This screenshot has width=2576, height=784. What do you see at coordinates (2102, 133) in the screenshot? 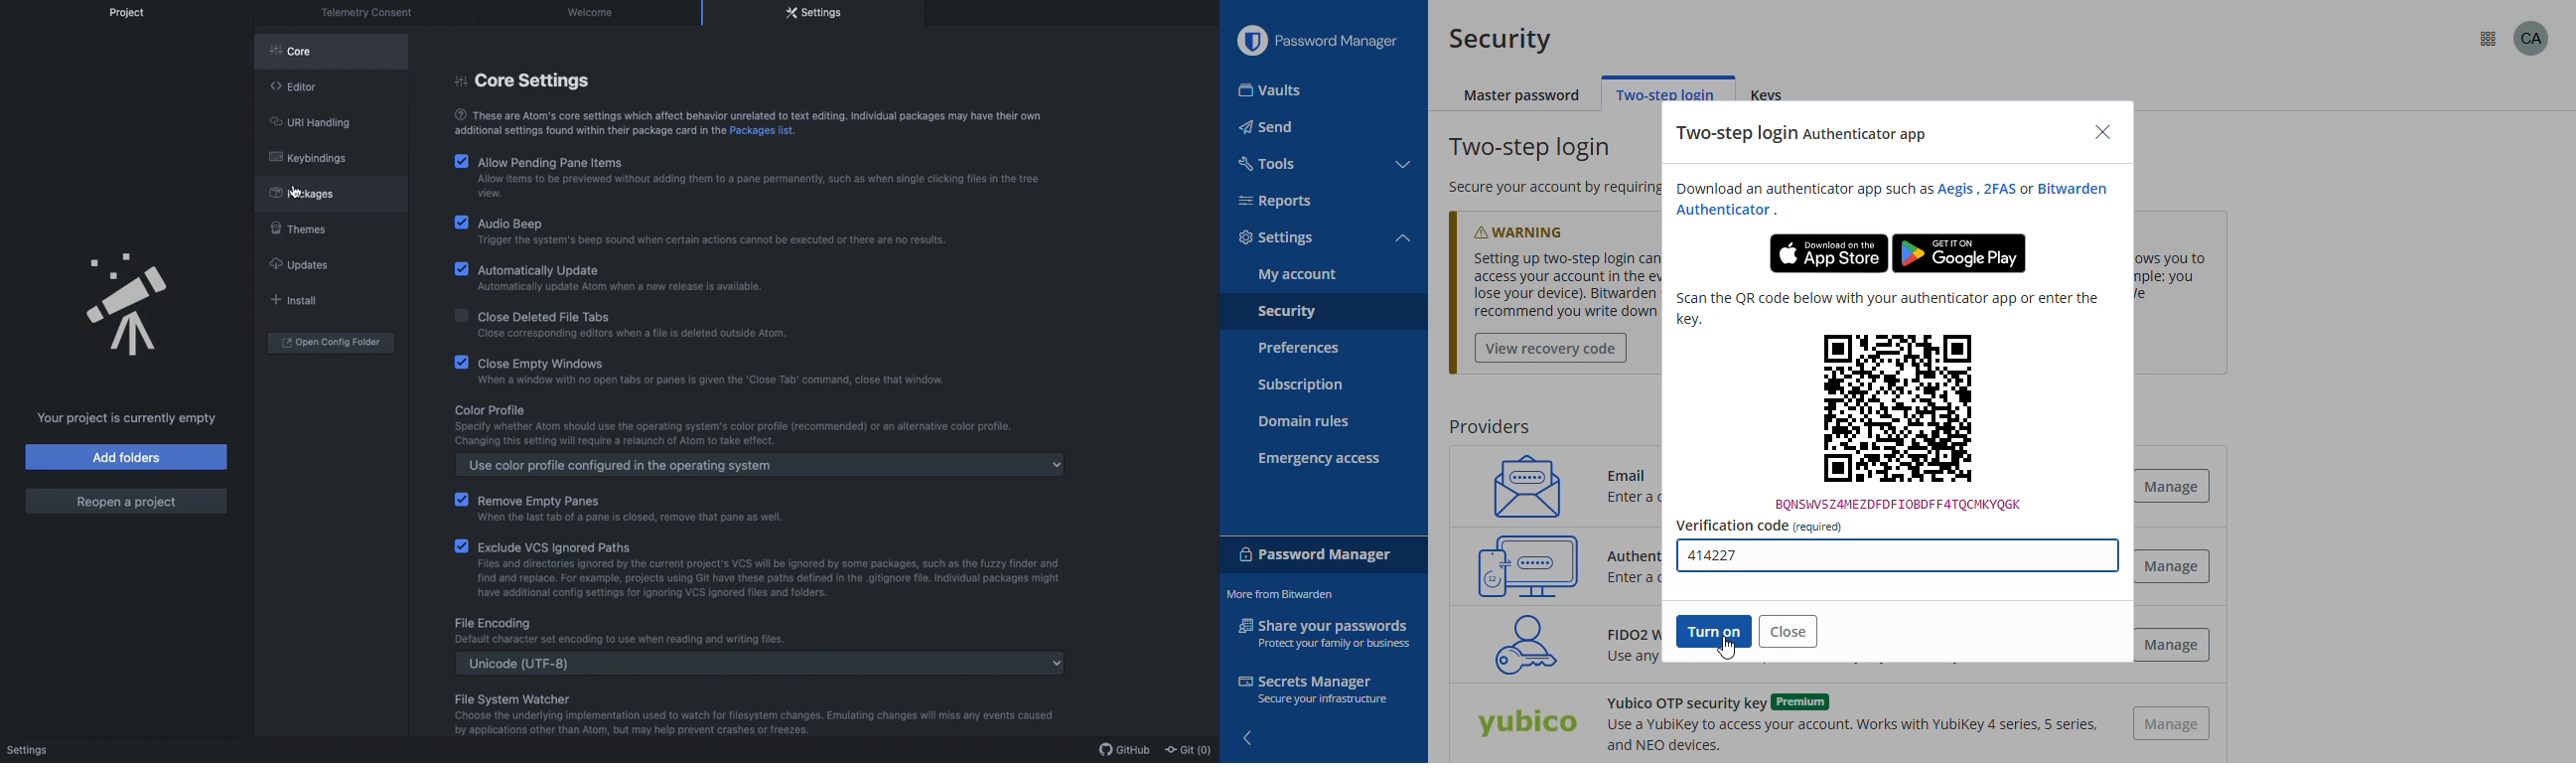
I see `close` at bounding box center [2102, 133].